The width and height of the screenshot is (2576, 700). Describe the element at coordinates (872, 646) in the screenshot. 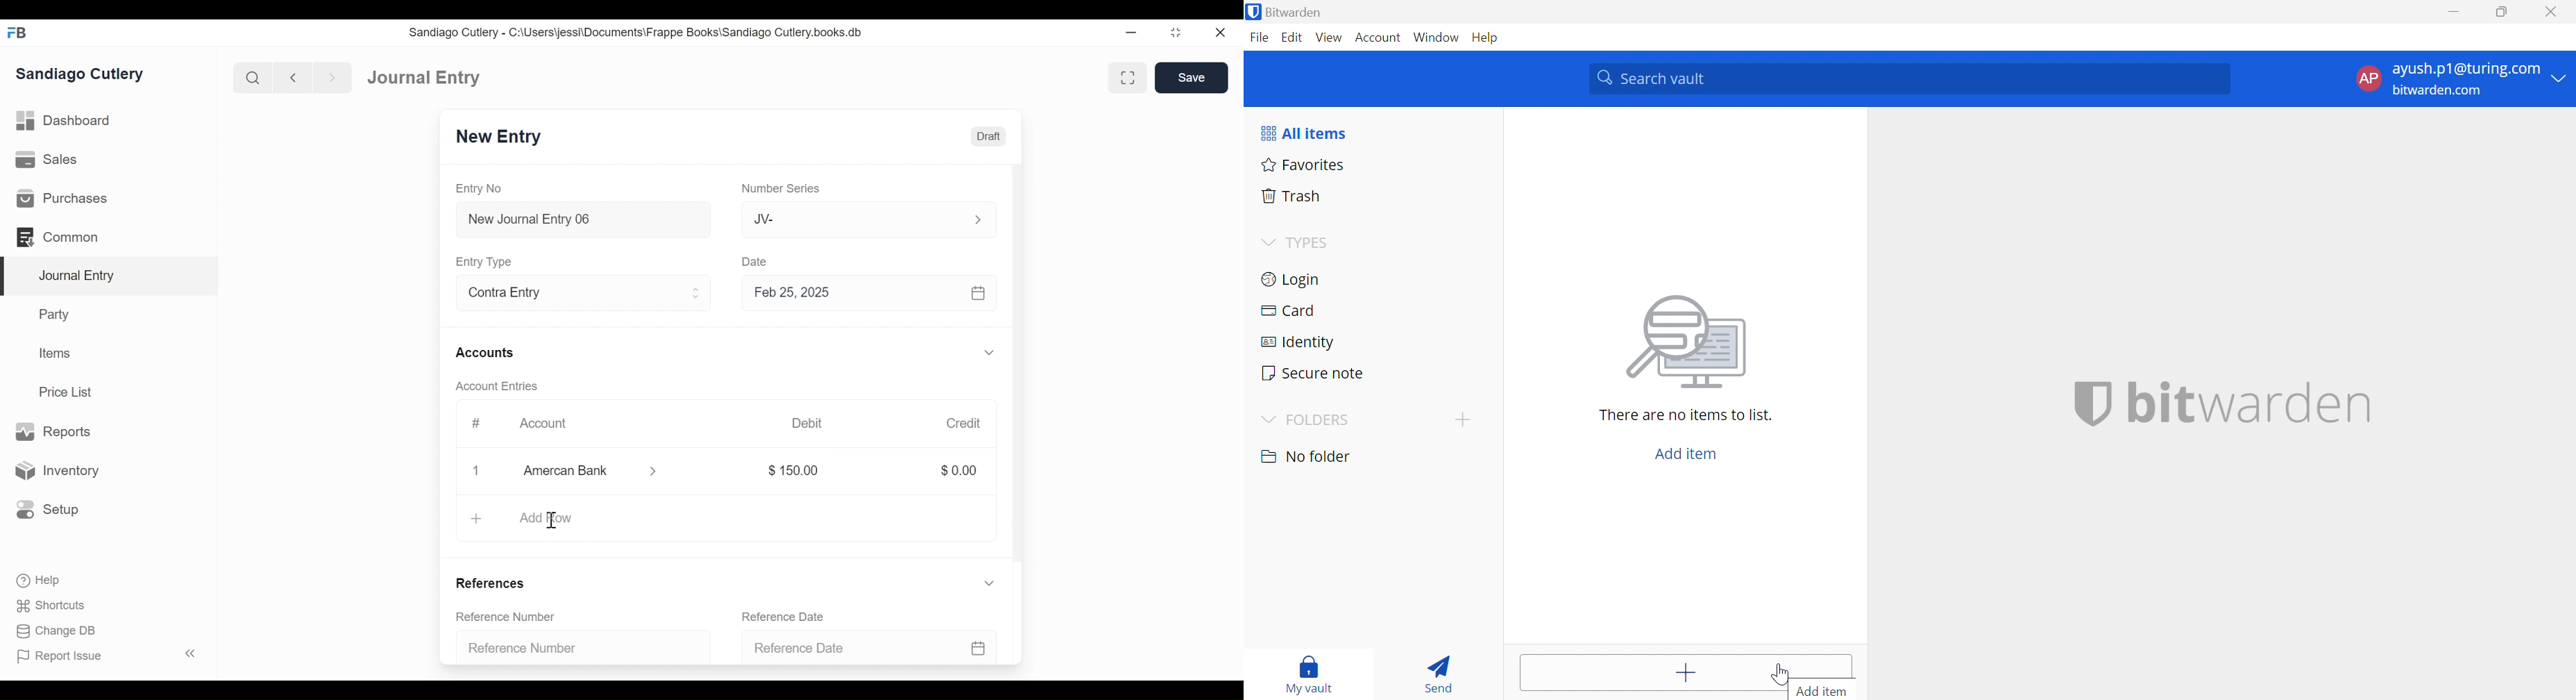

I see `Reference Date` at that location.